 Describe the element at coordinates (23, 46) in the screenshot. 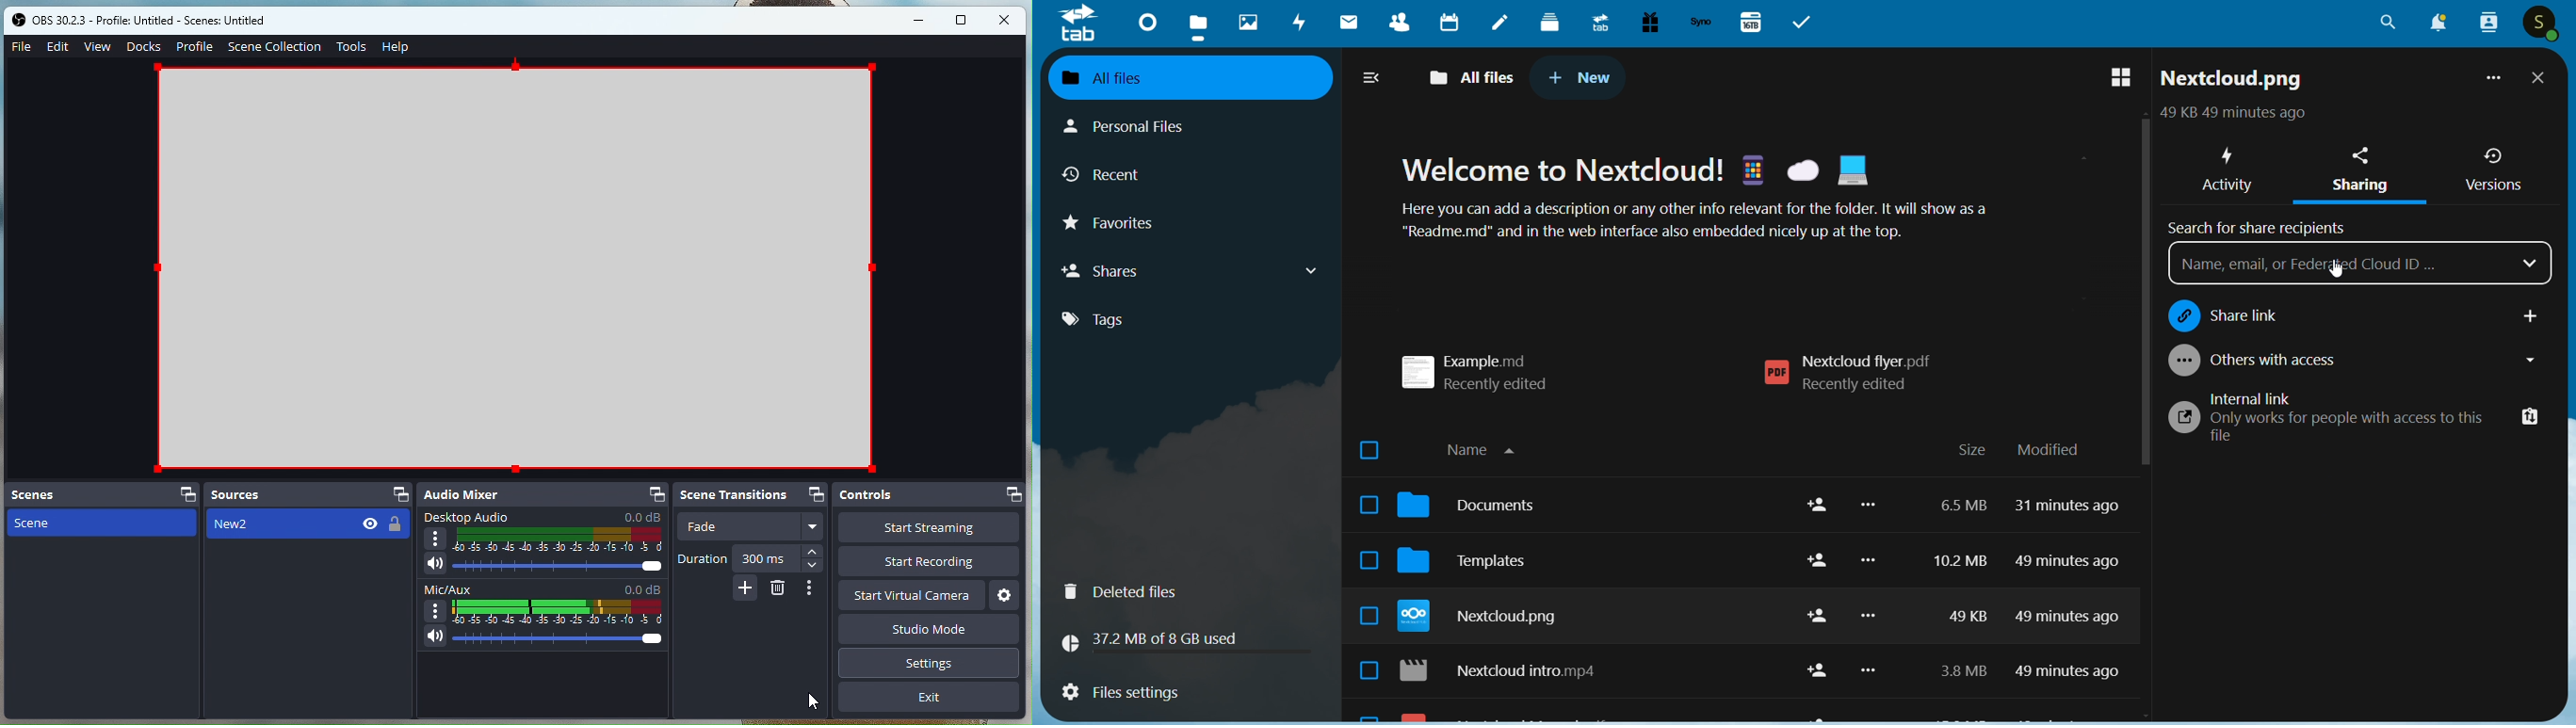

I see `File` at that location.